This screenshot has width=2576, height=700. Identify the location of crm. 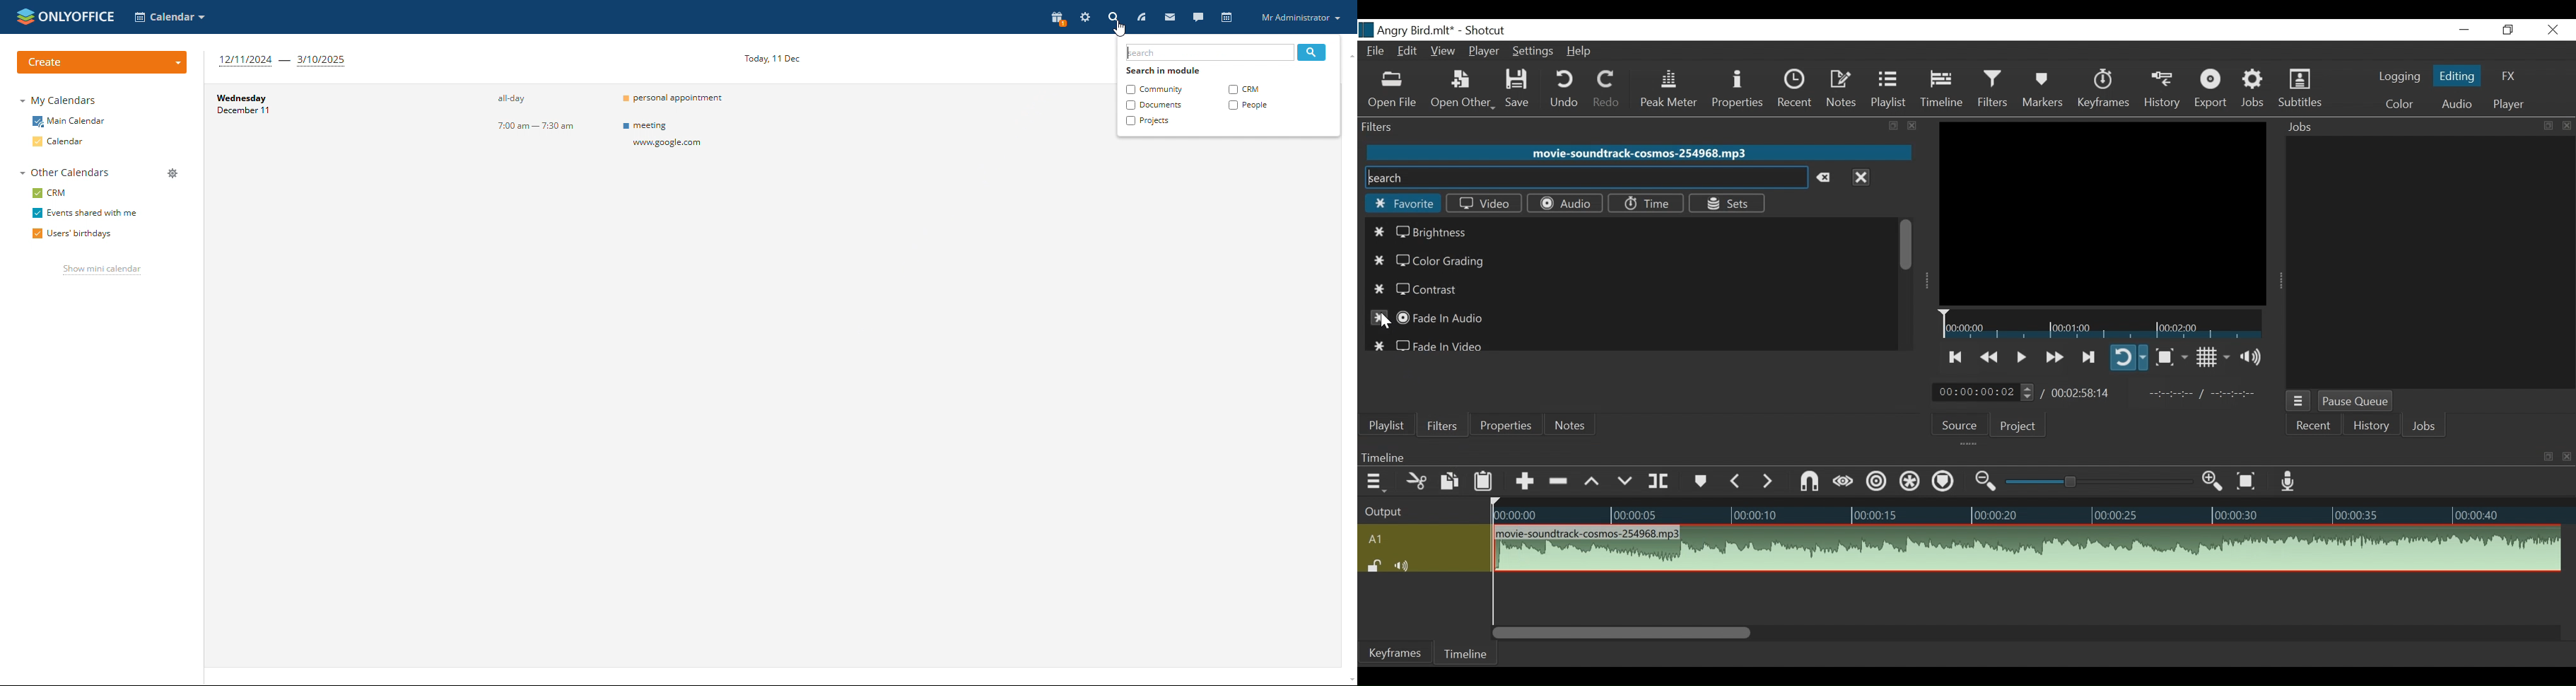
(1243, 90).